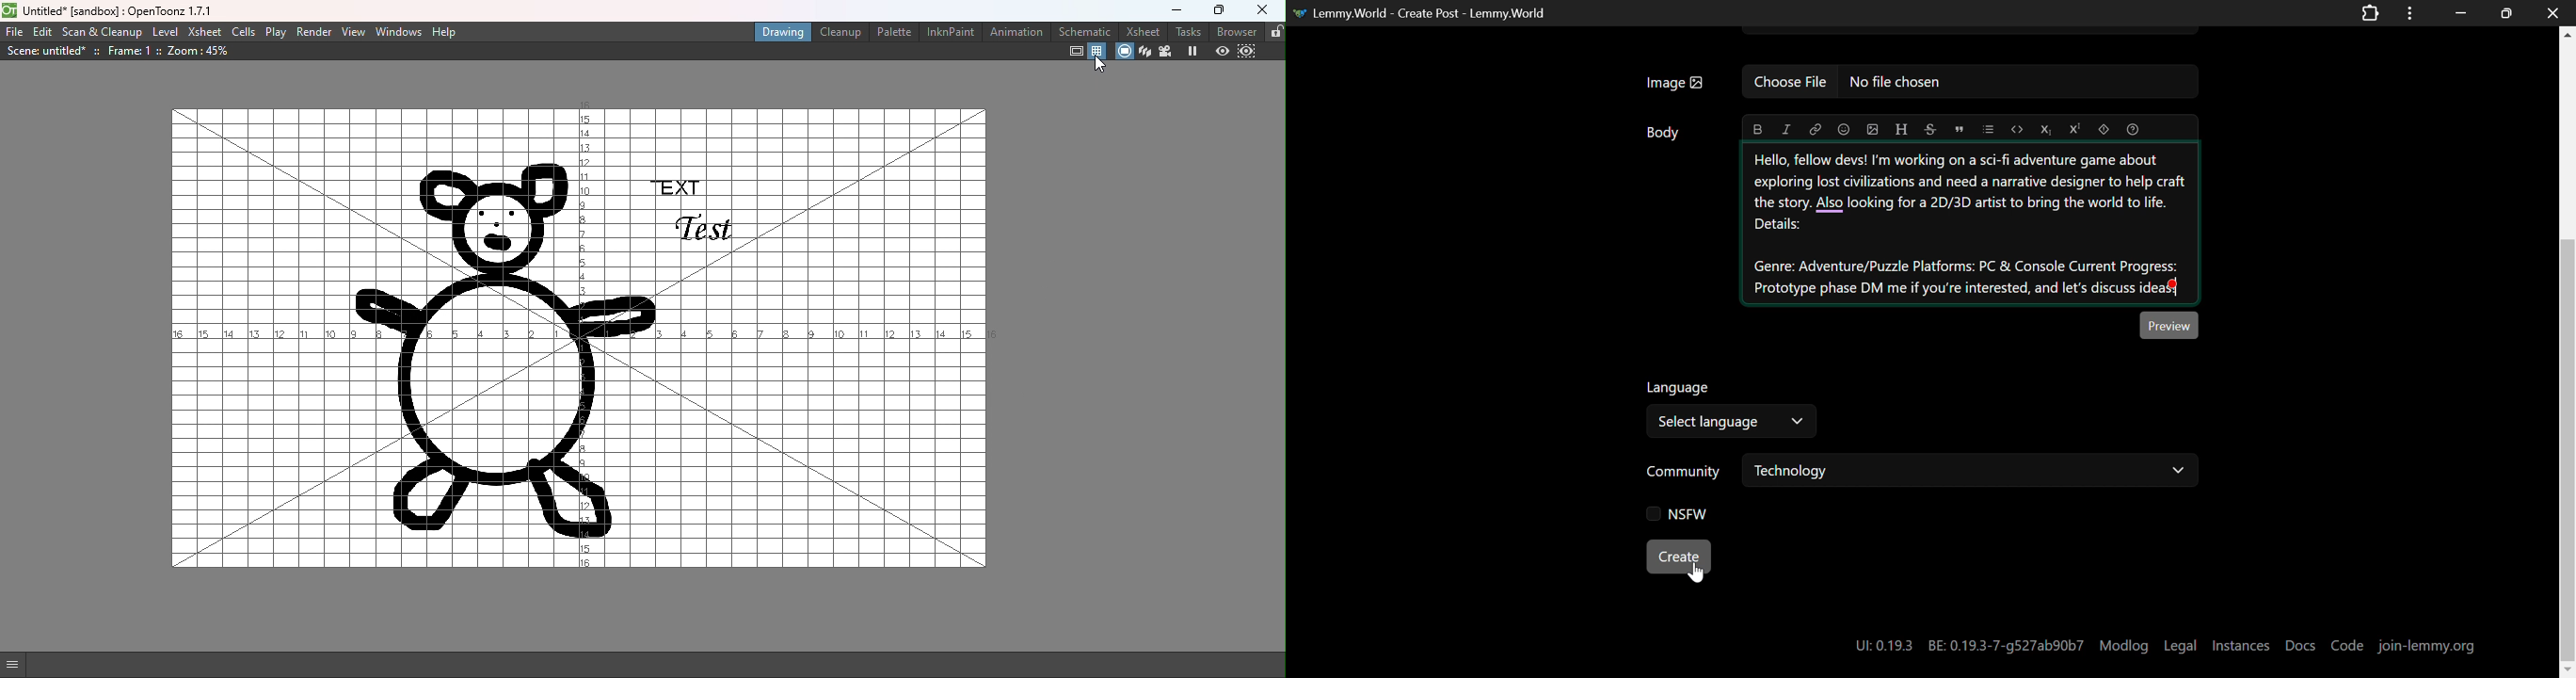 The image size is (2576, 700). What do you see at coordinates (1918, 82) in the screenshot?
I see `Image: No file chosen` at bounding box center [1918, 82].